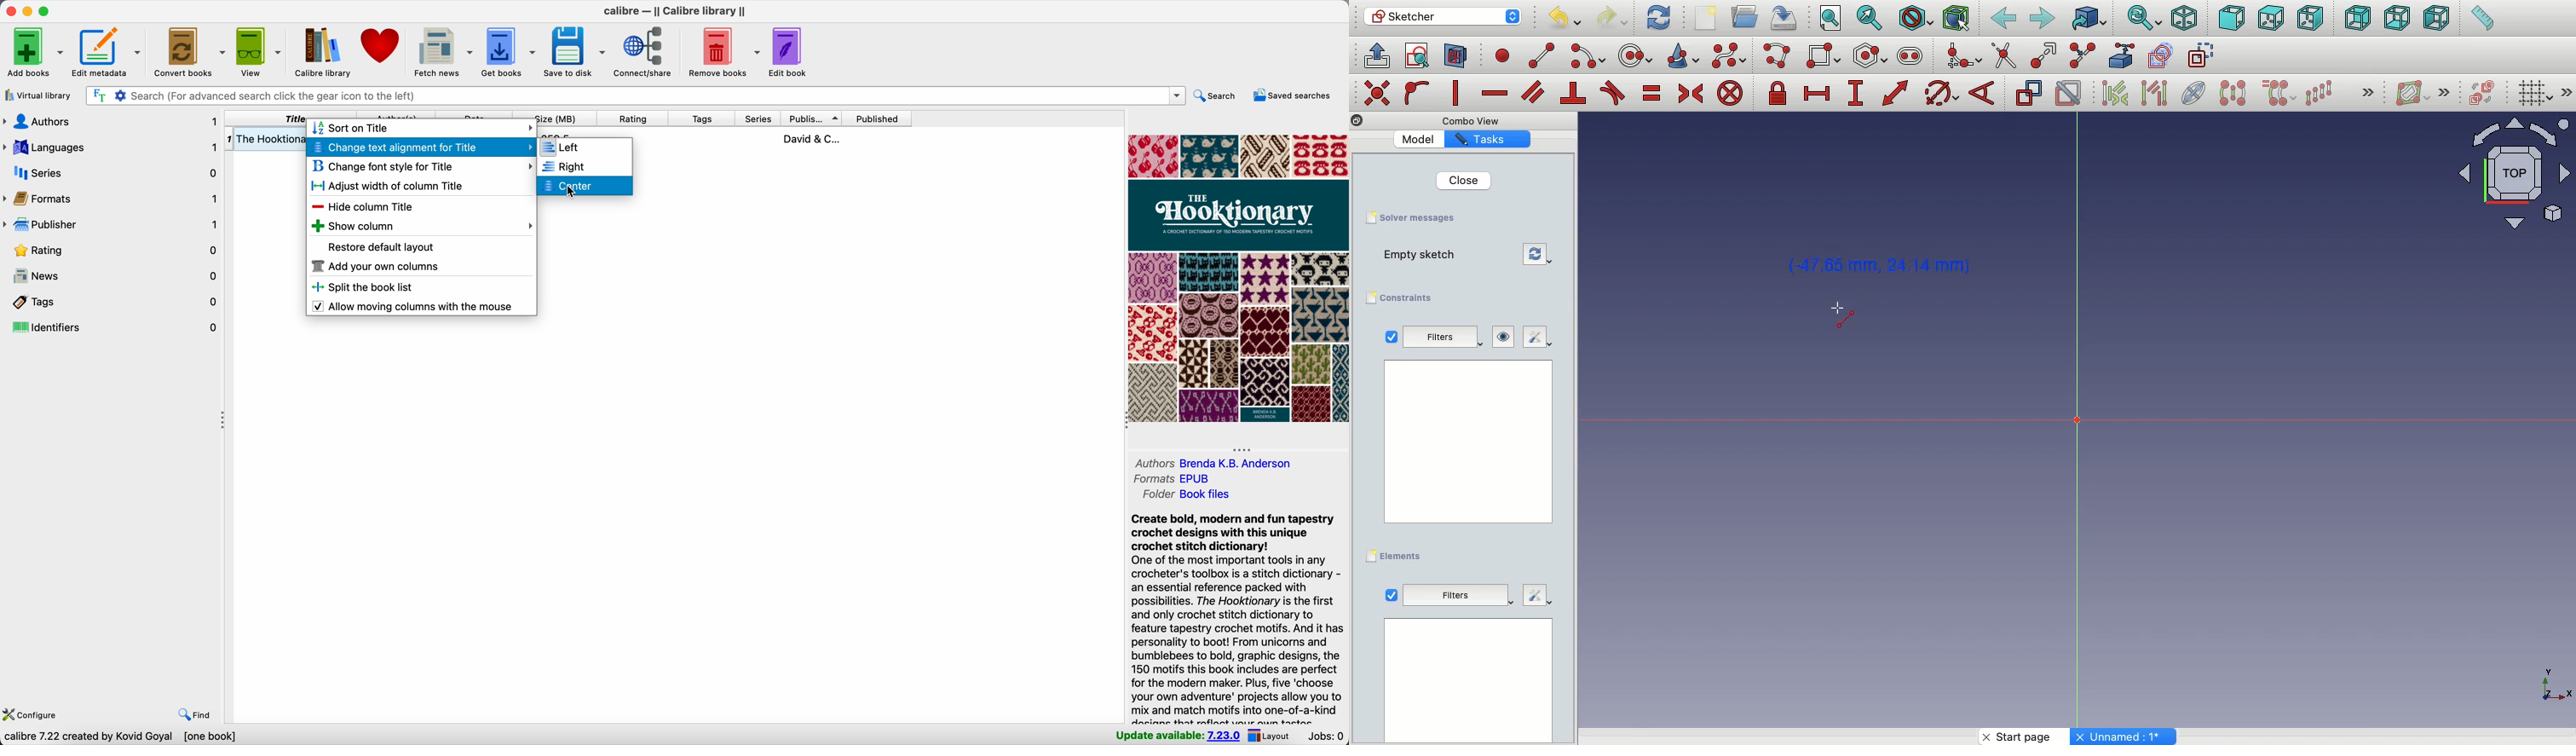  What do you see at coordinates (1574, 94) in the screenshot?
I see `Constrain perpendicular` at bounding box center [1574, 94].